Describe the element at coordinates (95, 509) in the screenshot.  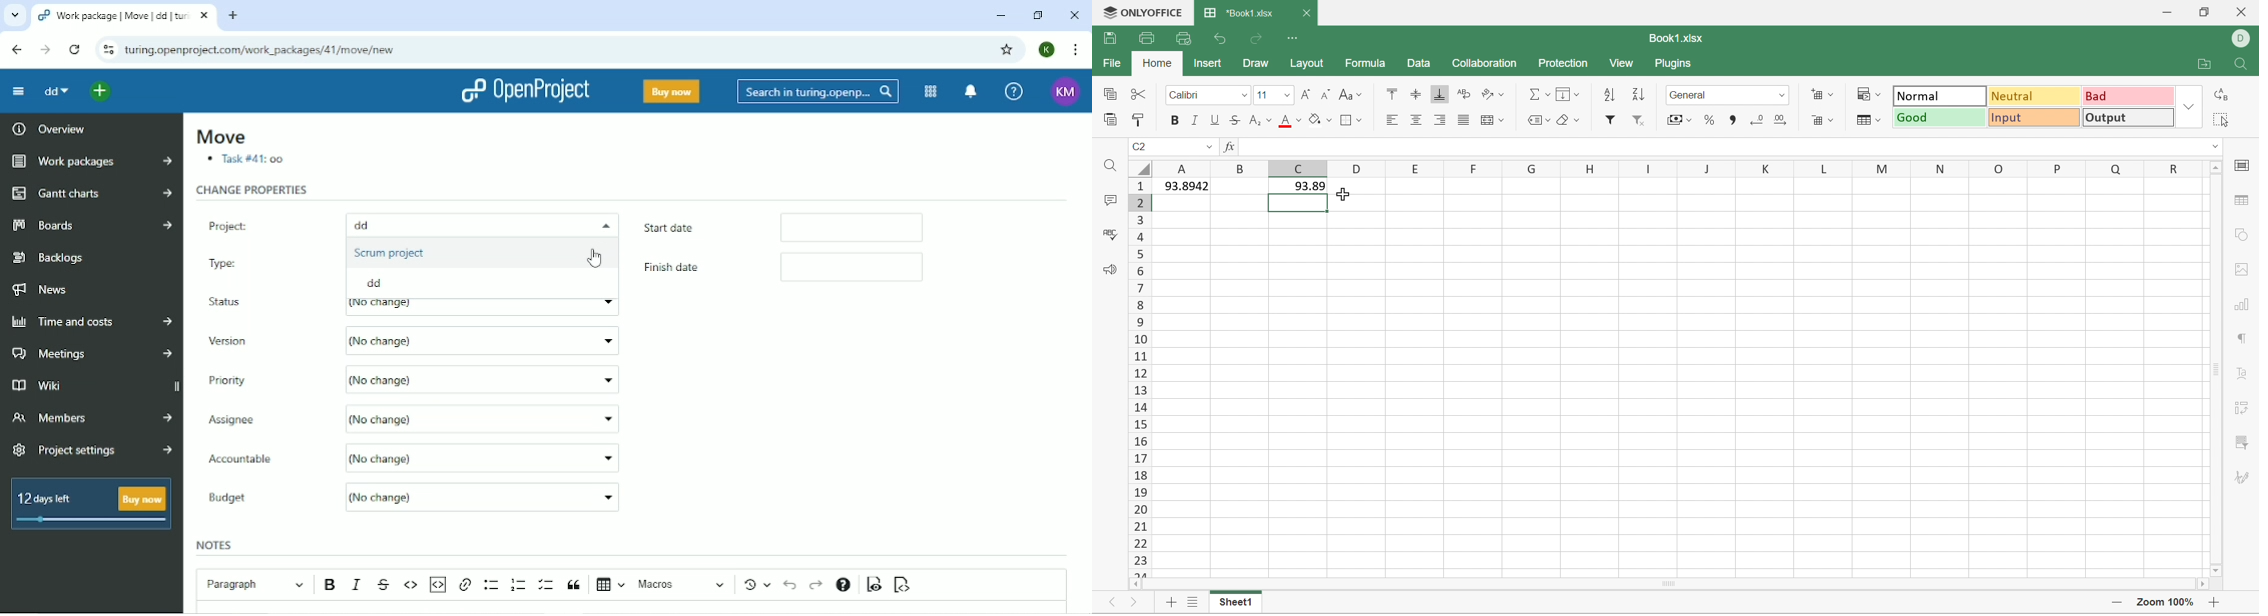
I see `12 days left Buy now` at that location.